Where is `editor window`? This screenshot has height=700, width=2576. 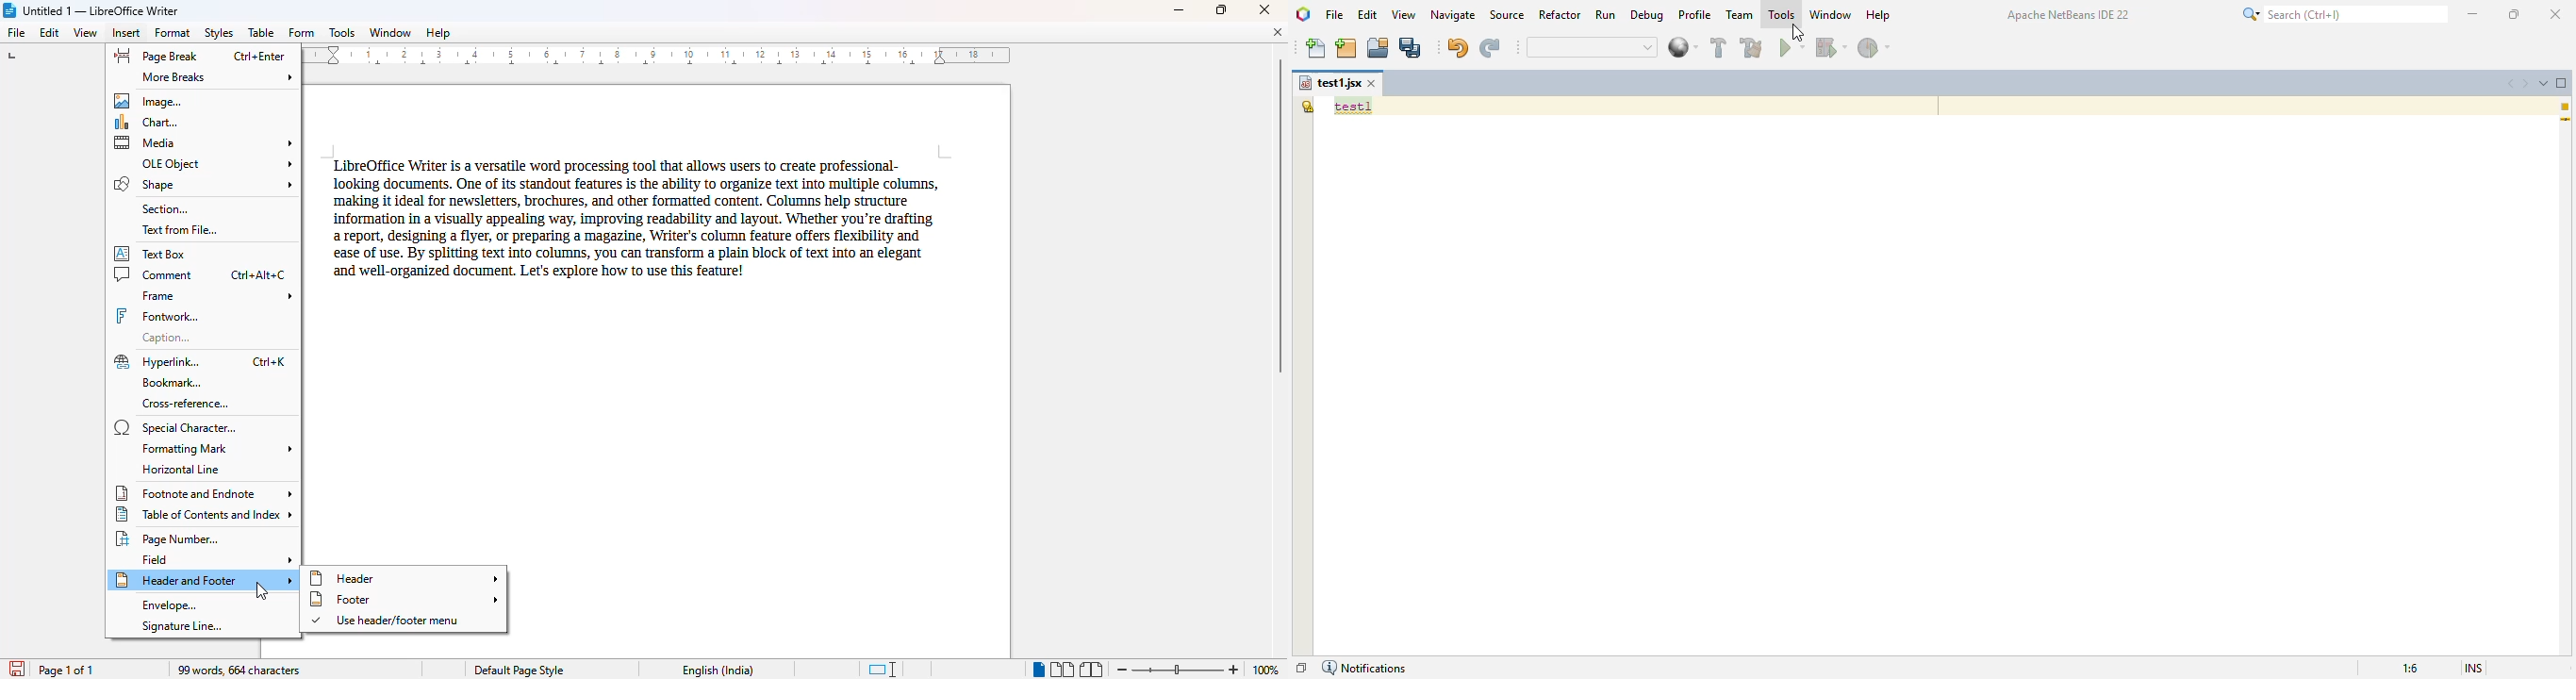 editor window is located at coordinates (1939, 386).